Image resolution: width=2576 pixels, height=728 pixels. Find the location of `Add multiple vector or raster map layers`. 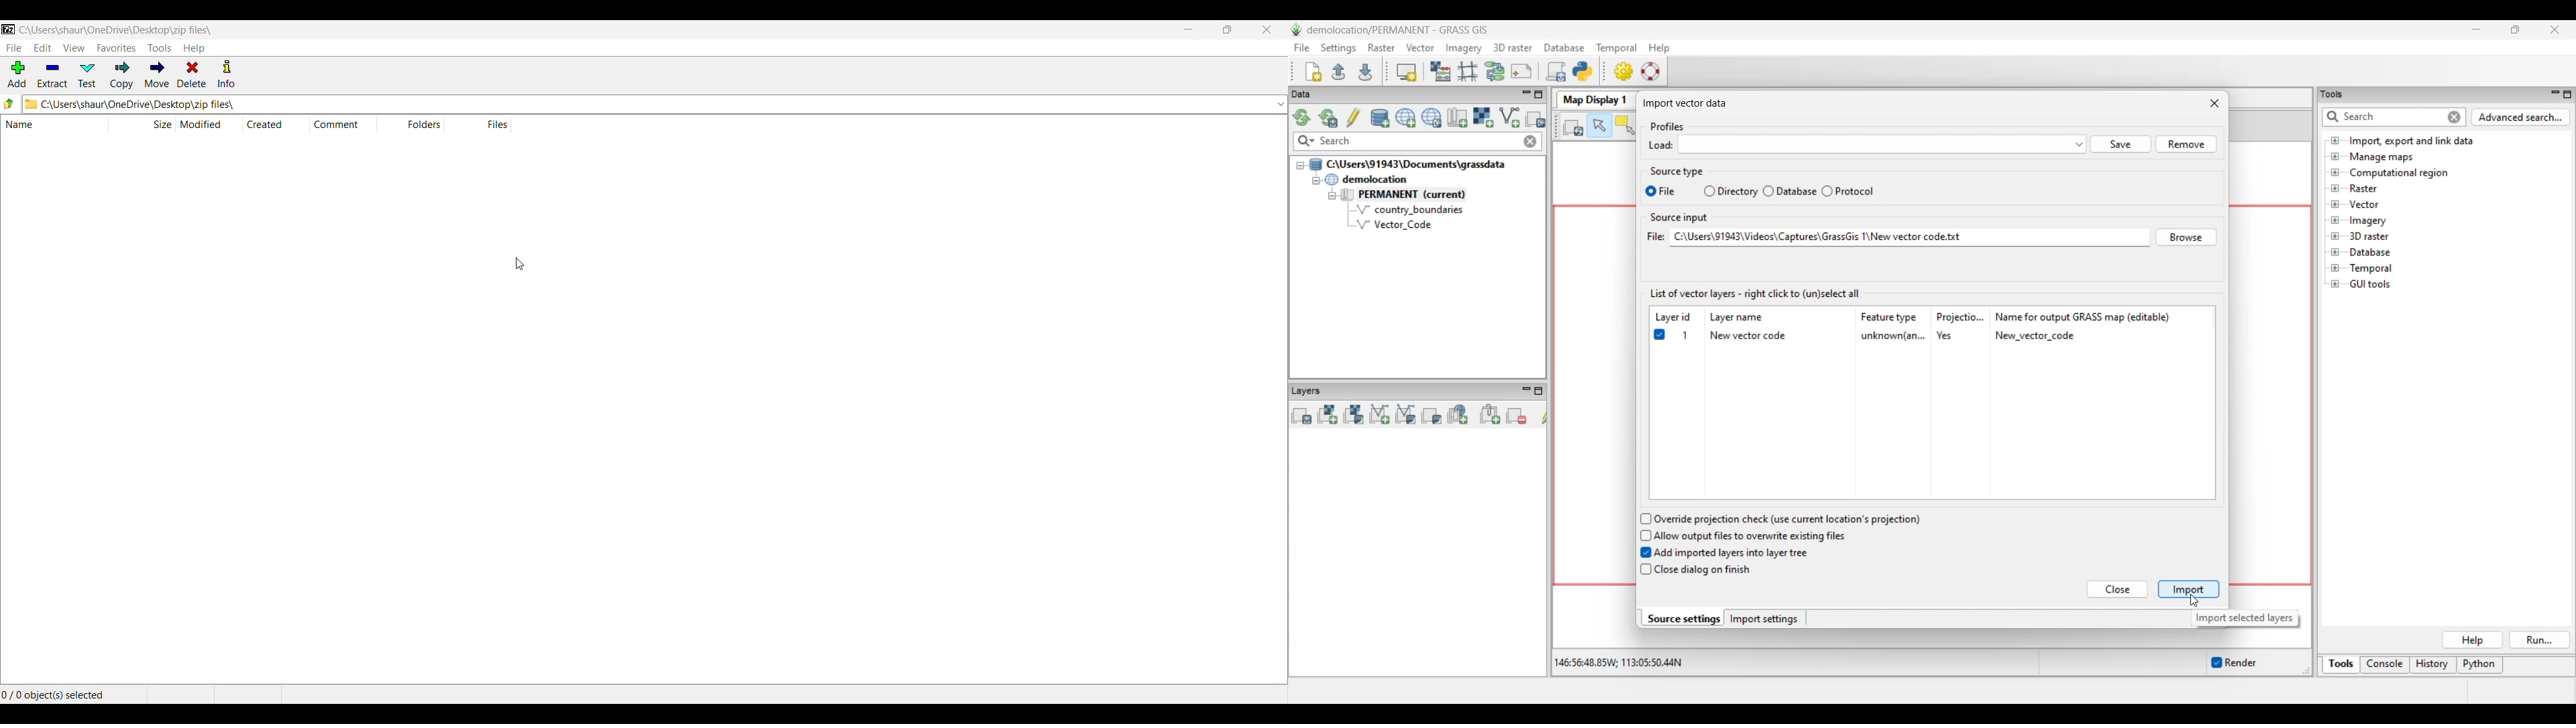

Add multiple vector or raster map layers is located at coordinates (1301, 416).